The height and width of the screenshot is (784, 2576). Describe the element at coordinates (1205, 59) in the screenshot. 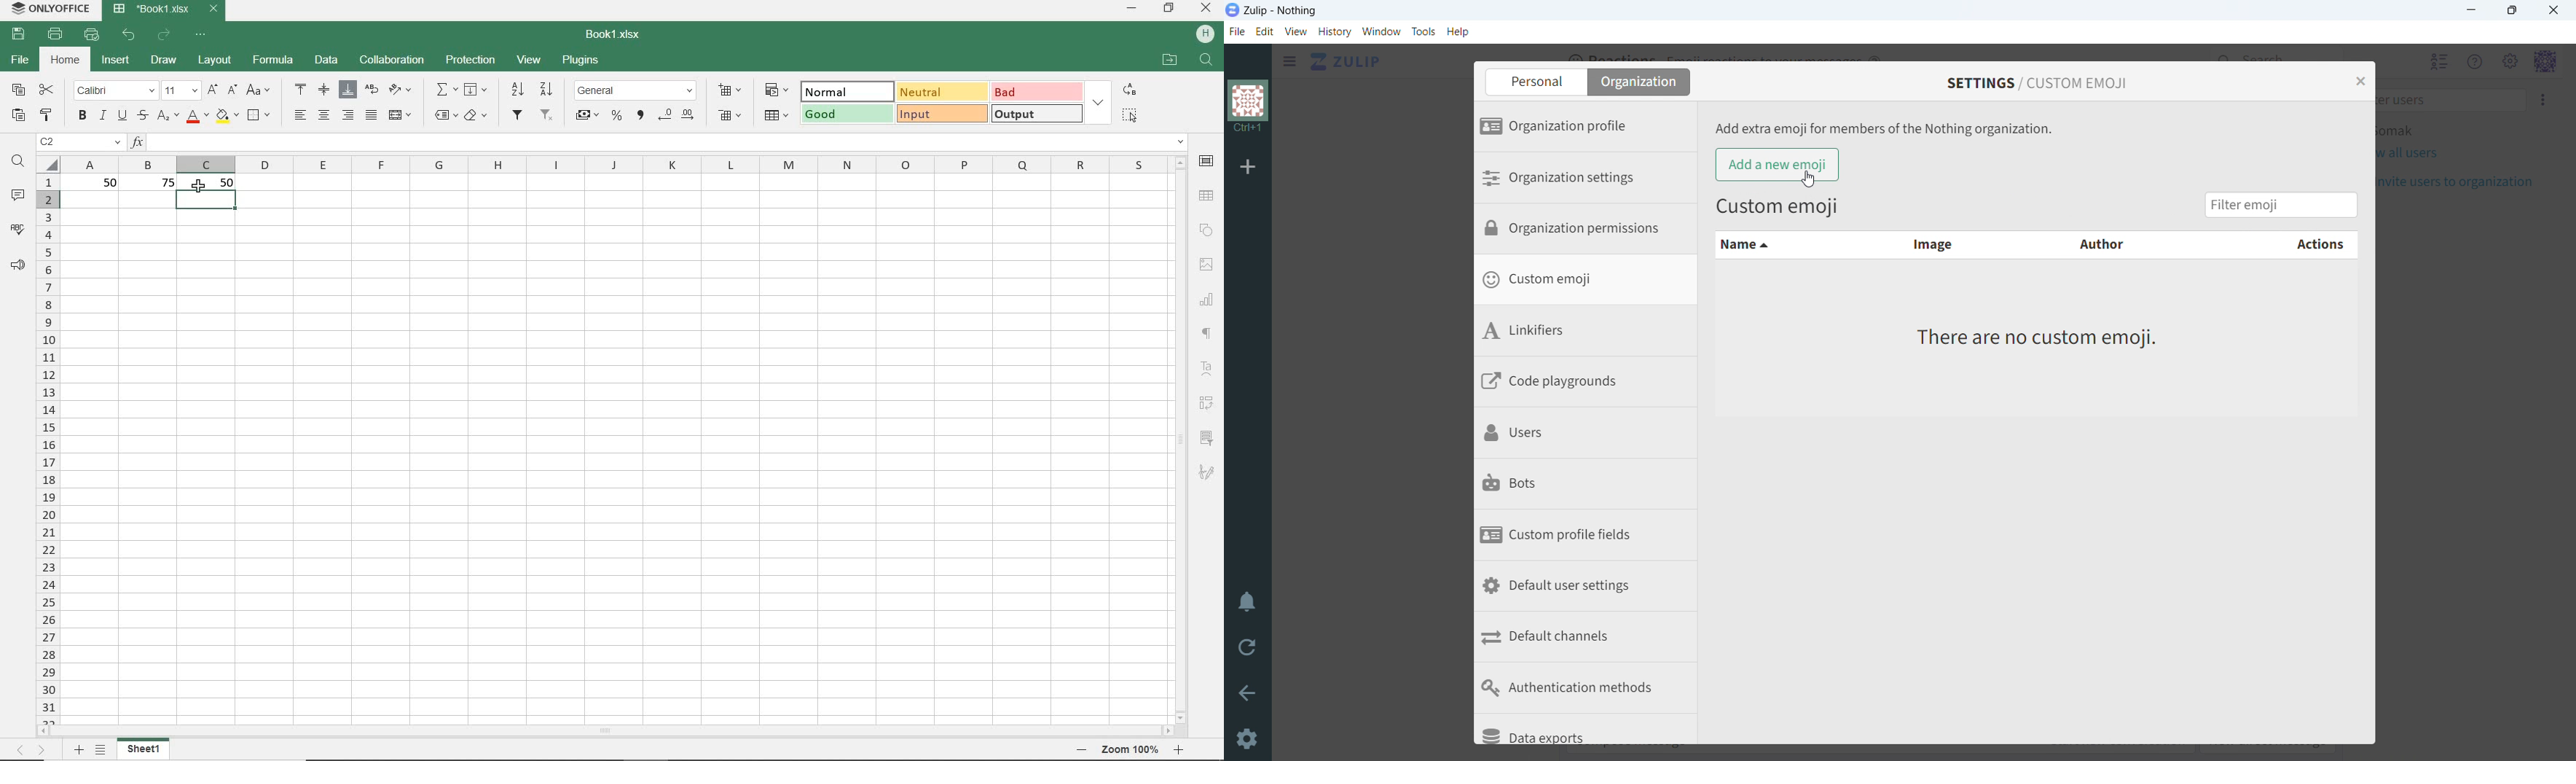

I see `find` at that location.